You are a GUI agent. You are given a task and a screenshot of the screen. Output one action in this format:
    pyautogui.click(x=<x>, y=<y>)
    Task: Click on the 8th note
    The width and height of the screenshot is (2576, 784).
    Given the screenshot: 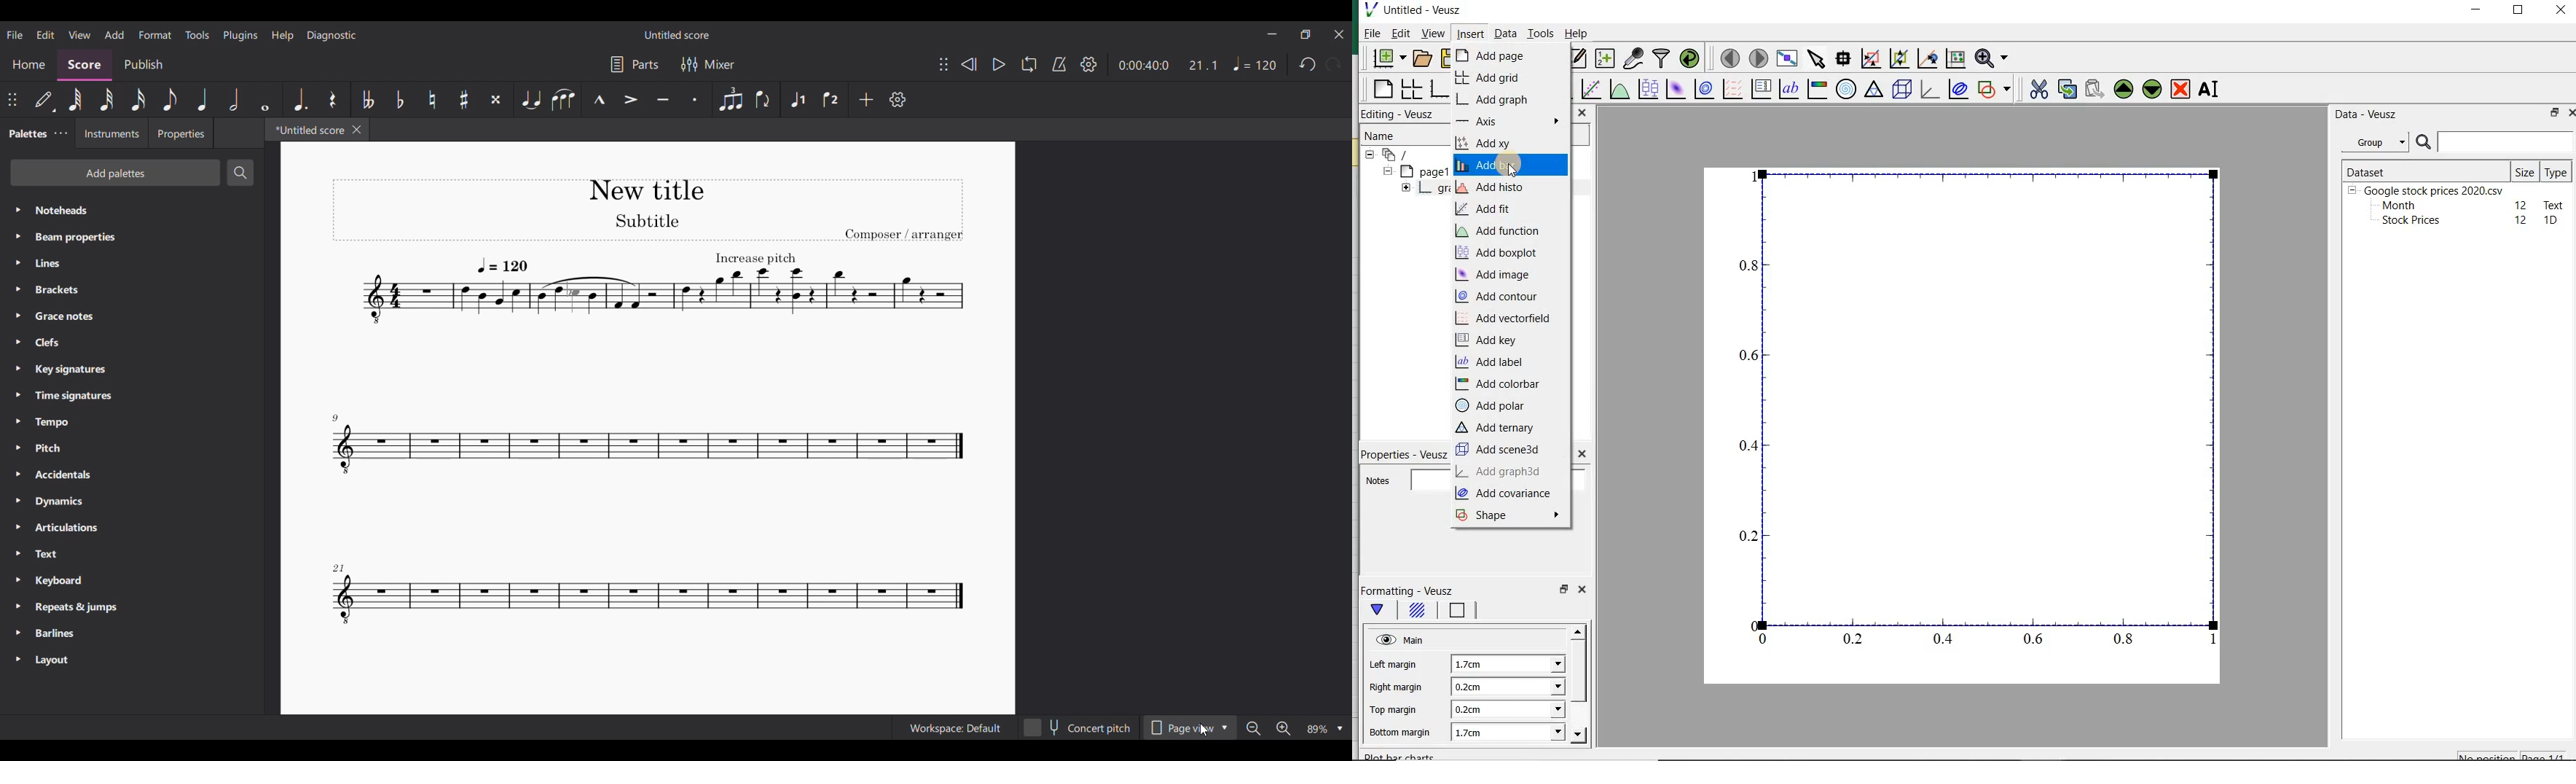 What is the action you would take?
    pyautogui.click(x=170, y=99)
    